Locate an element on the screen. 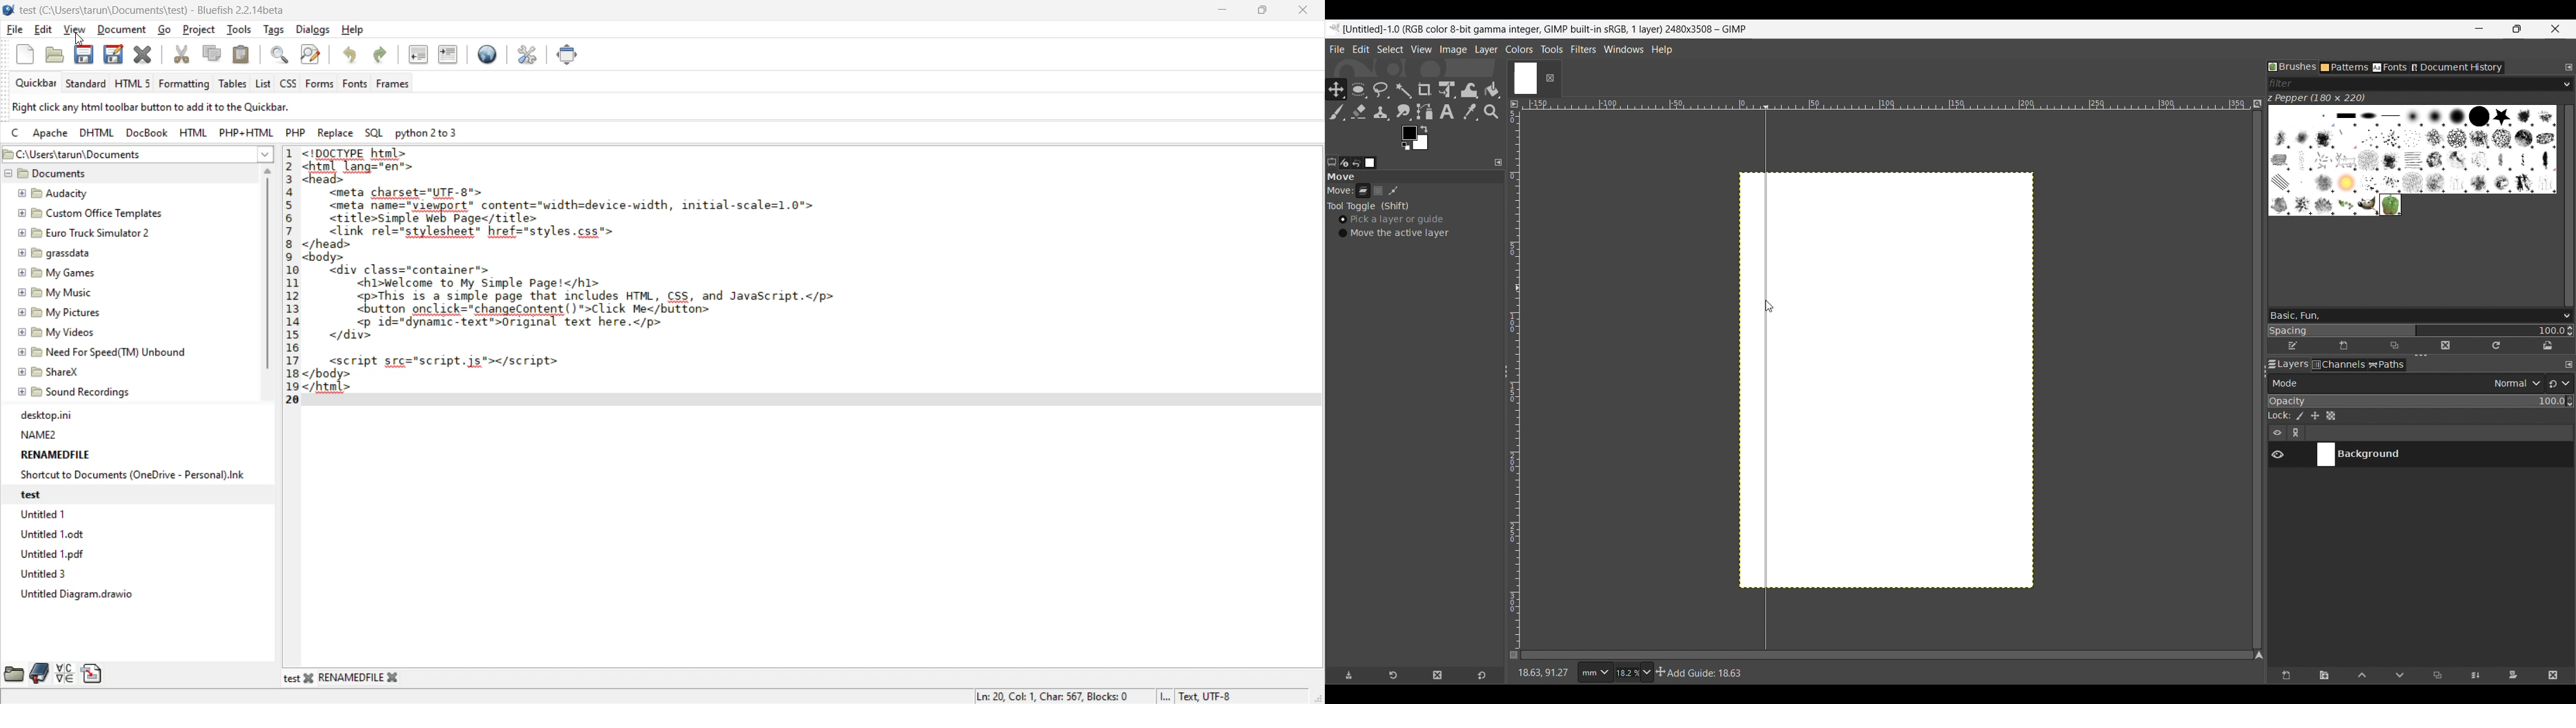 This screenshot has width=2576, height=728. dialogs is located at coordinates (313, 29).